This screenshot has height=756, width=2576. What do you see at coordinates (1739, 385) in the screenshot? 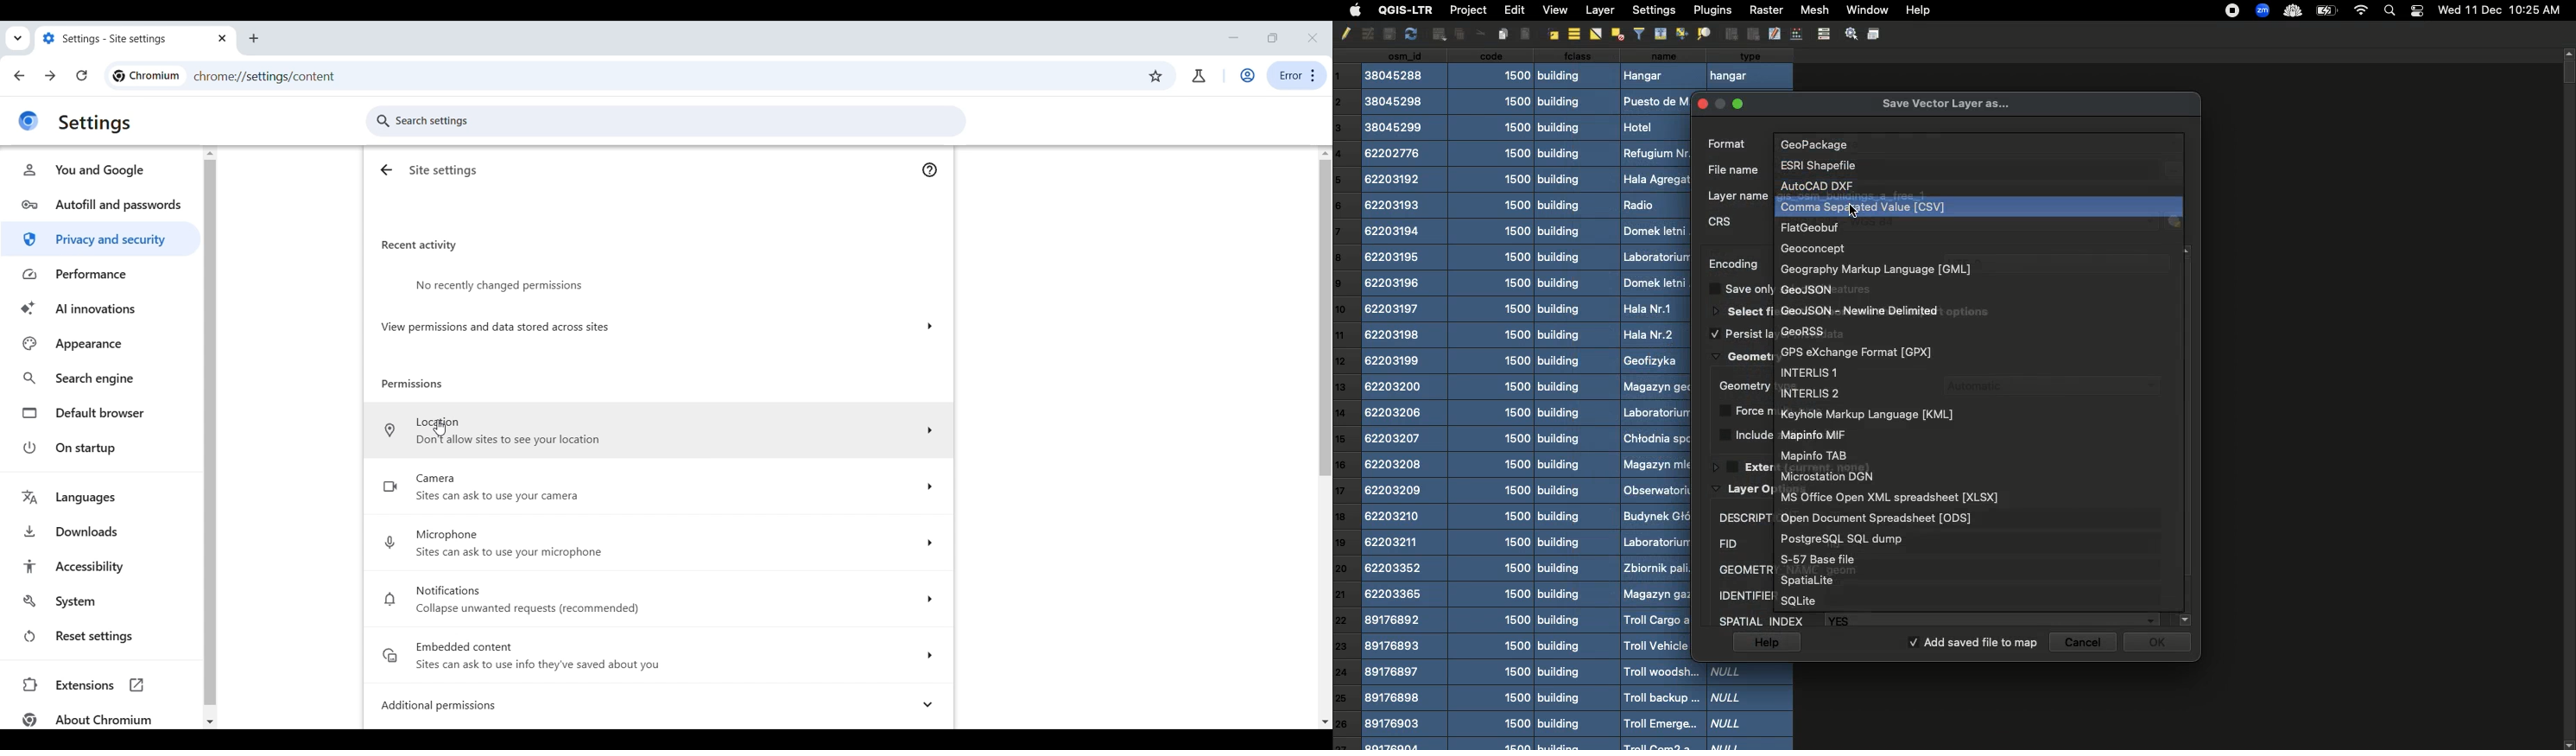
I see `‘Geometry` at bounding box center [1739, 385].